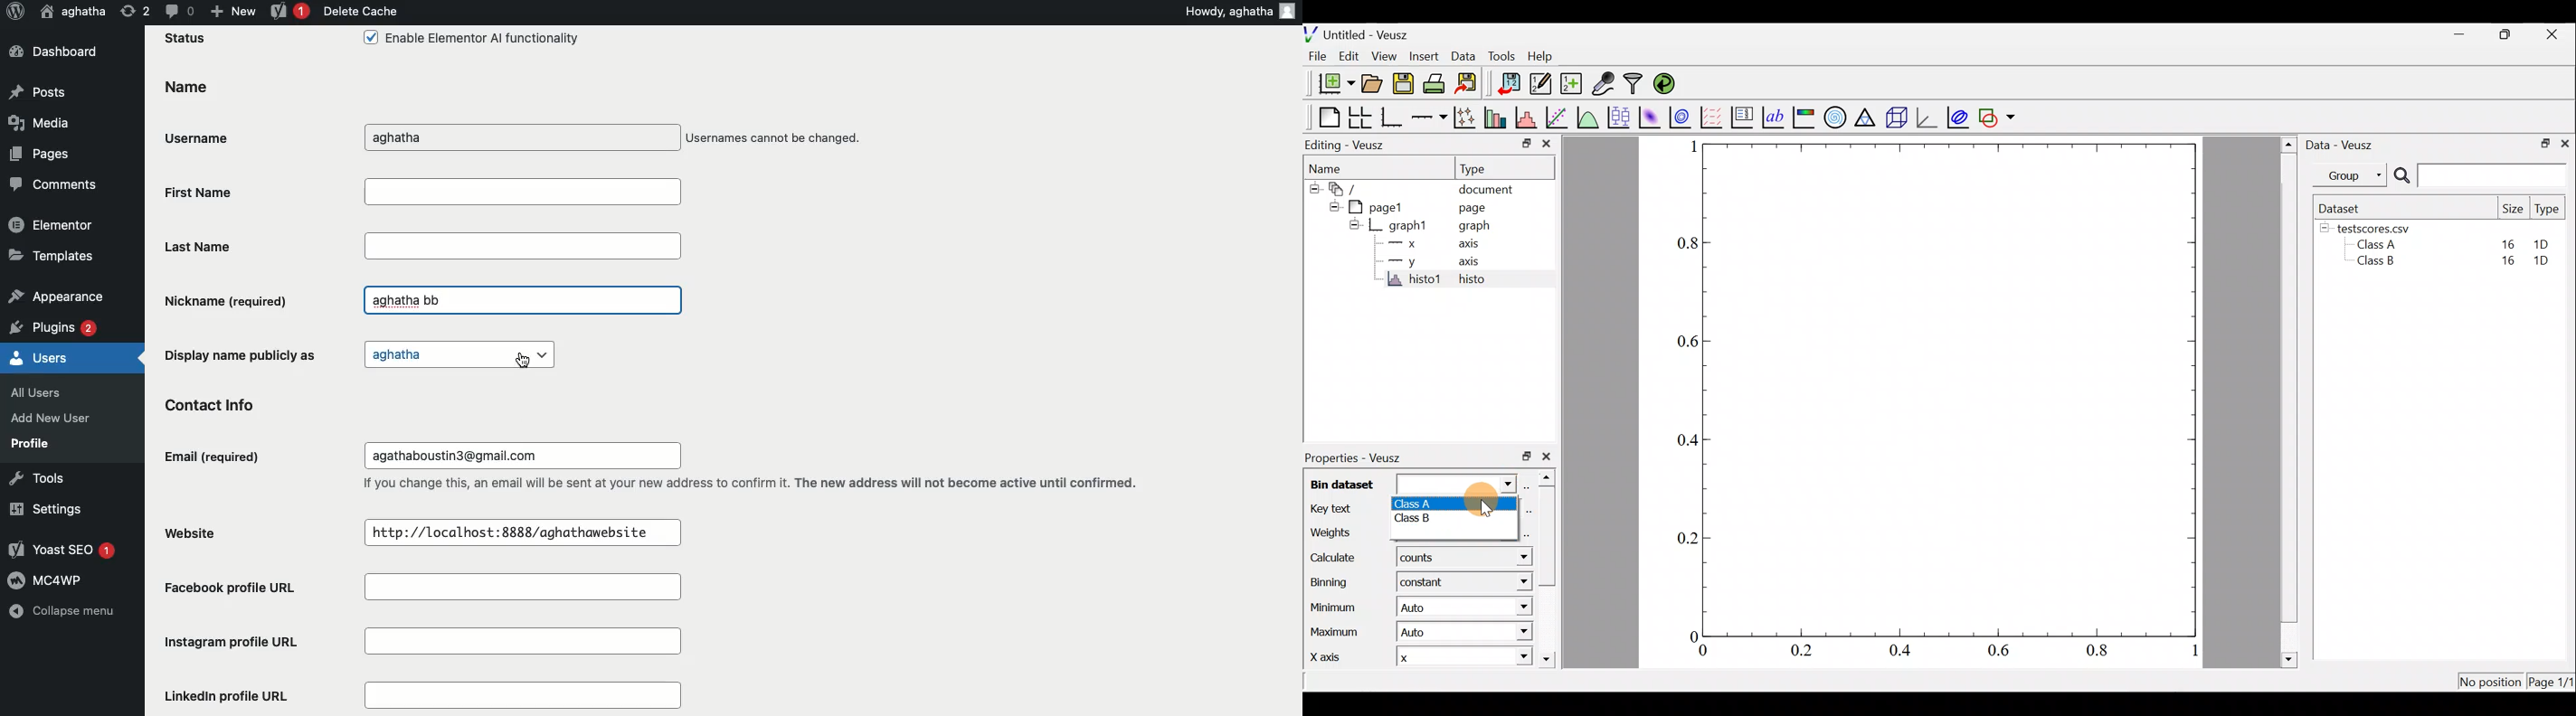  I want to click on Plot box plots, so click(1618, 116).